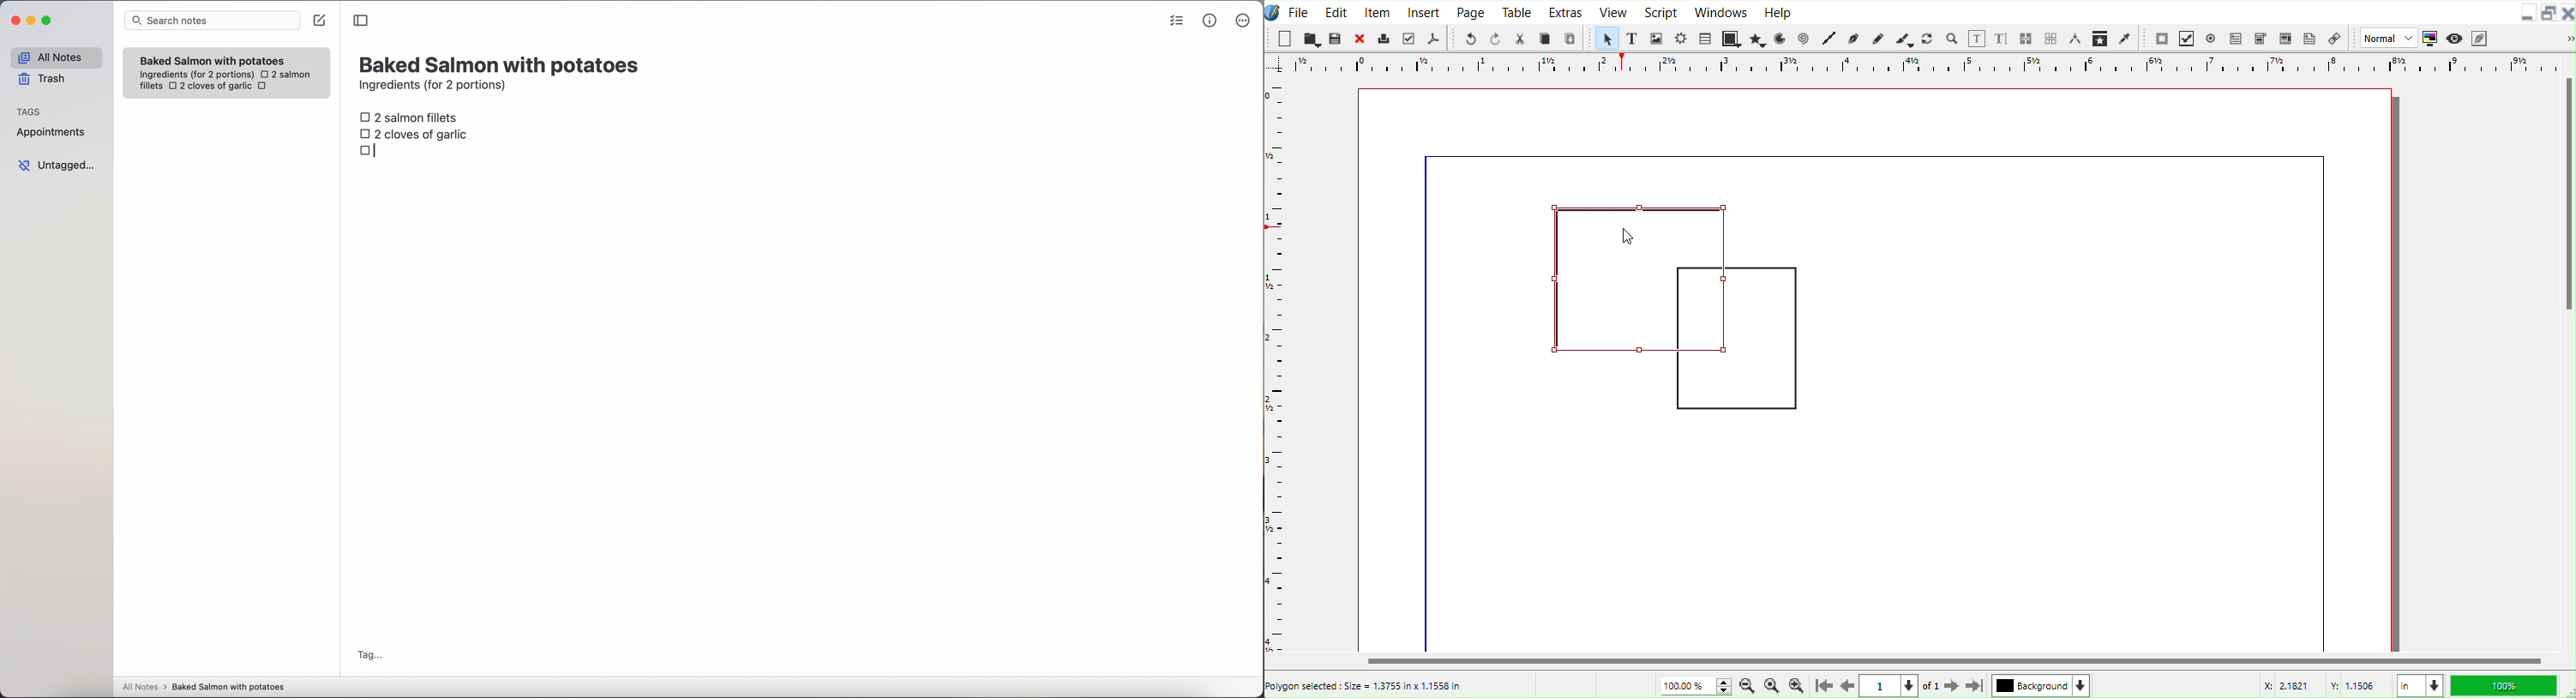 Image resolution: width=2576 pixels, height=700 pixels. Describe the element at coordinates (1210, 20) in the screenshot. I see `metrics` at that location.